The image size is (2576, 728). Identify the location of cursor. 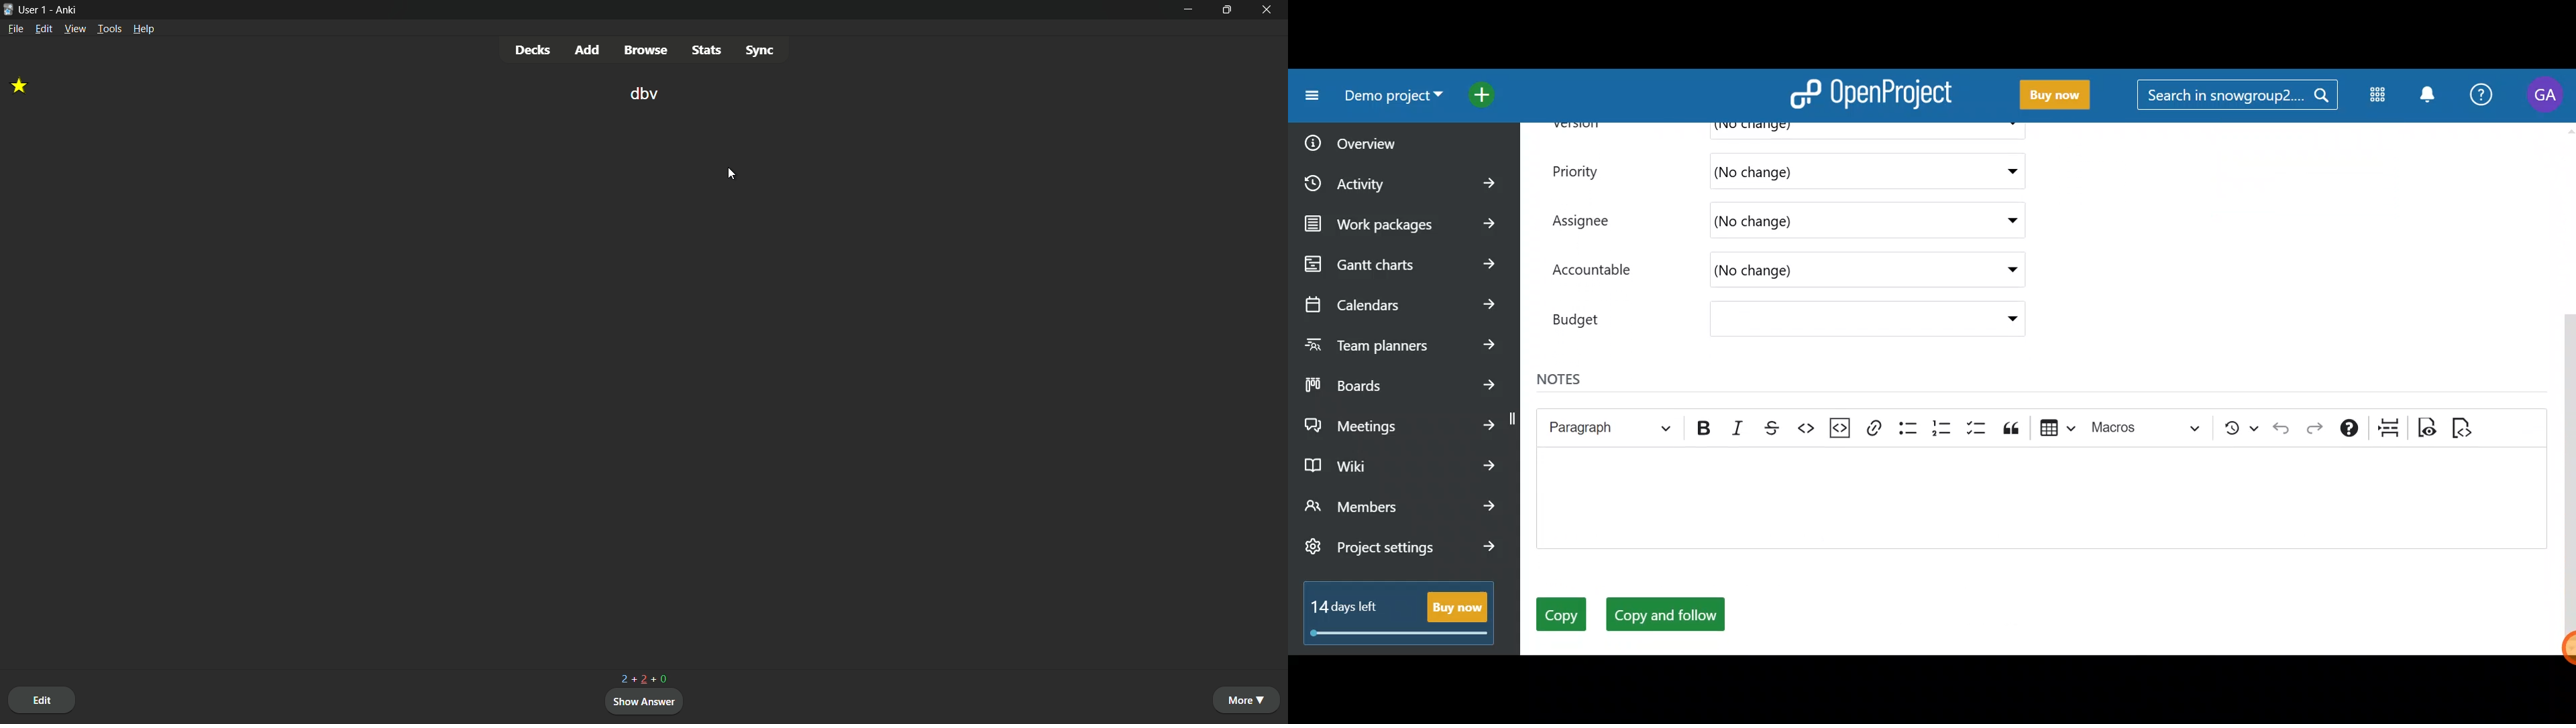
(730, 173).